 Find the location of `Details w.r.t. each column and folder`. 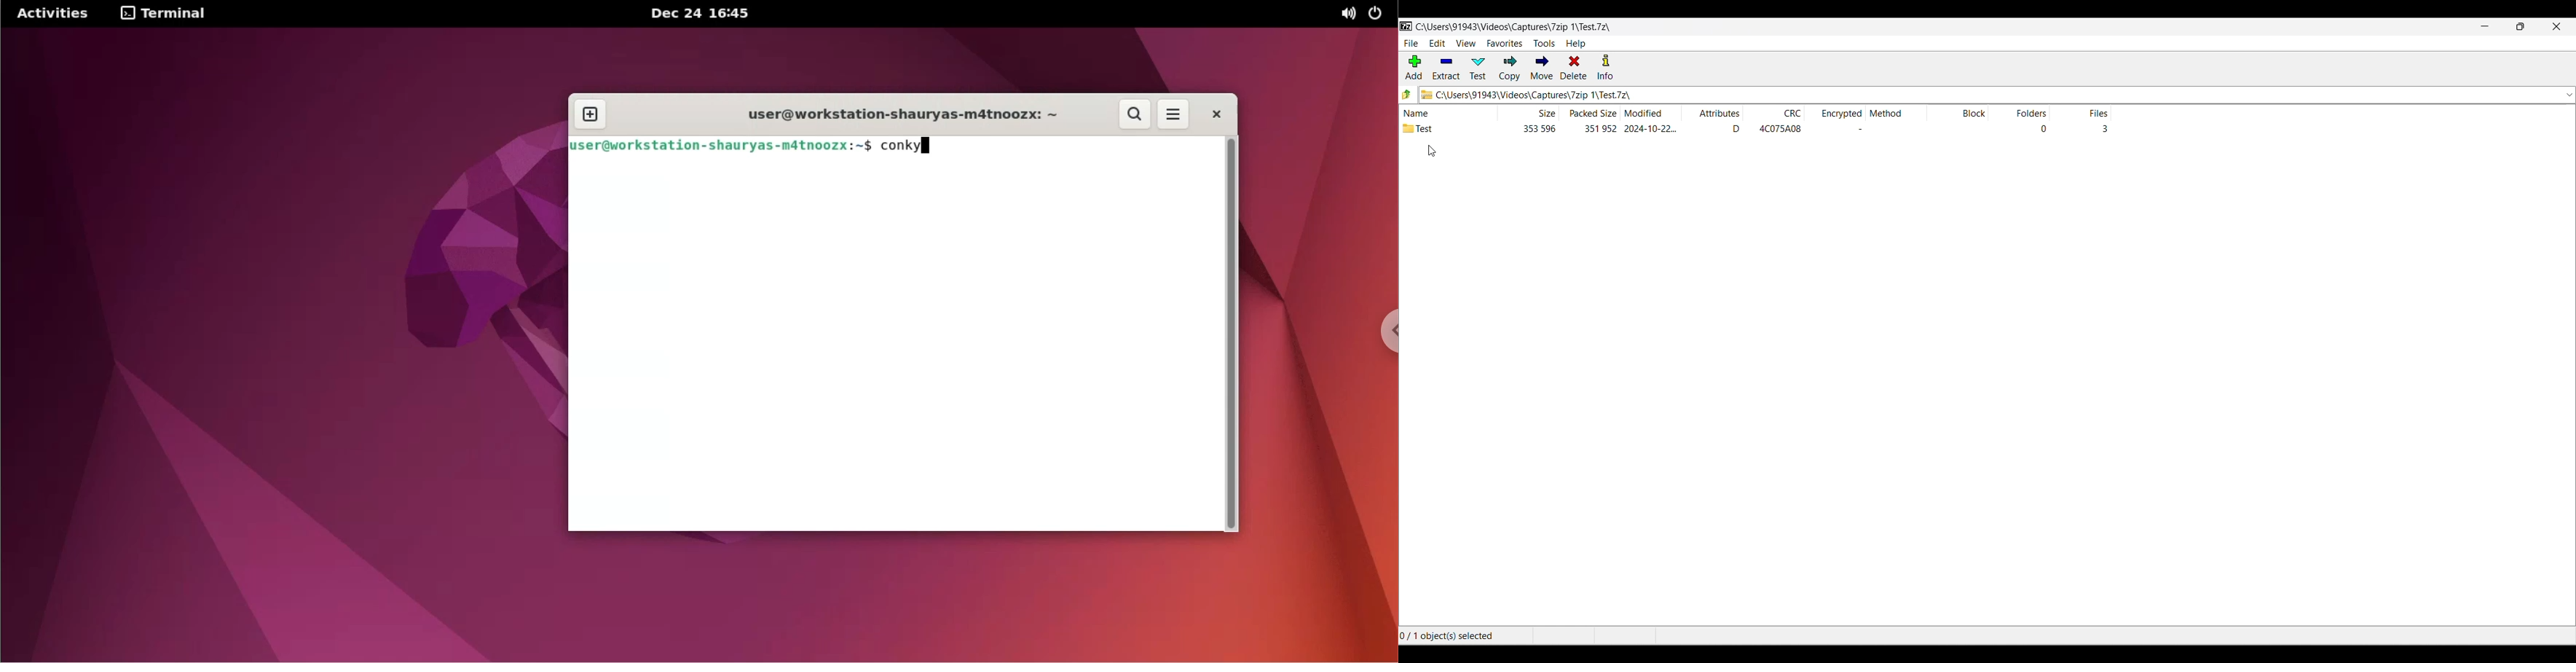

Details w.r.t. each column and folder is located at coordinates (1817, 128).